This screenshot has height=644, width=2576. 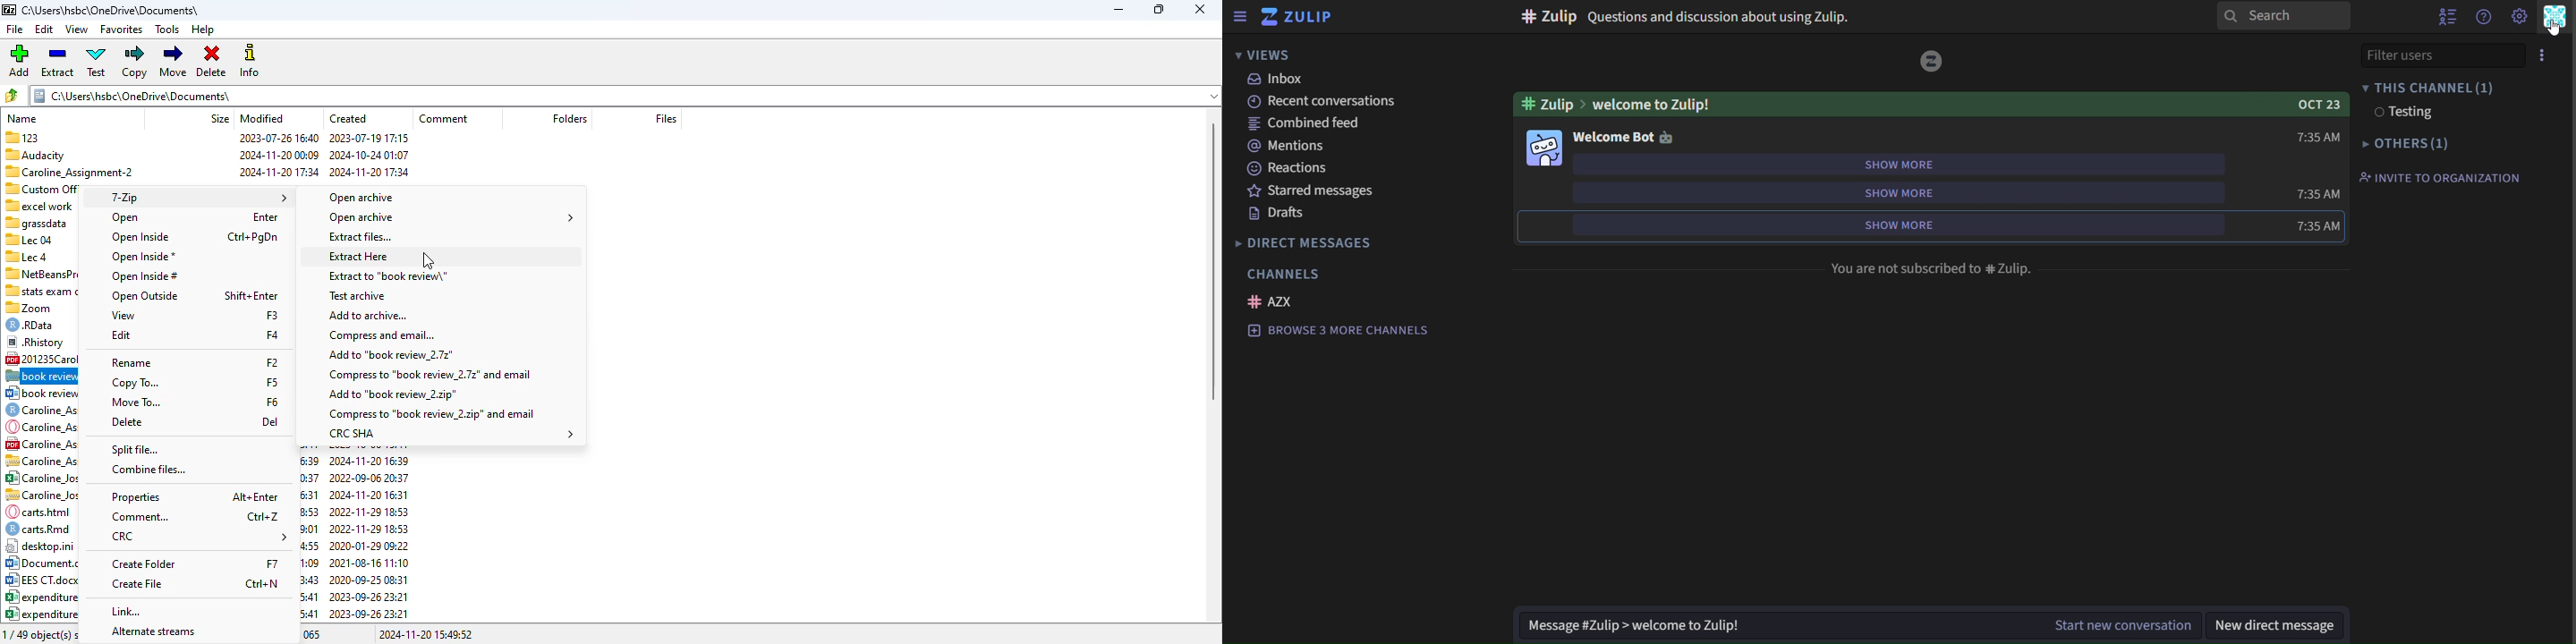 What do you see at coordinates (424, 634) in the screenshot?
I see `2024-11-20 15:49` at bounding box center [424, 634].